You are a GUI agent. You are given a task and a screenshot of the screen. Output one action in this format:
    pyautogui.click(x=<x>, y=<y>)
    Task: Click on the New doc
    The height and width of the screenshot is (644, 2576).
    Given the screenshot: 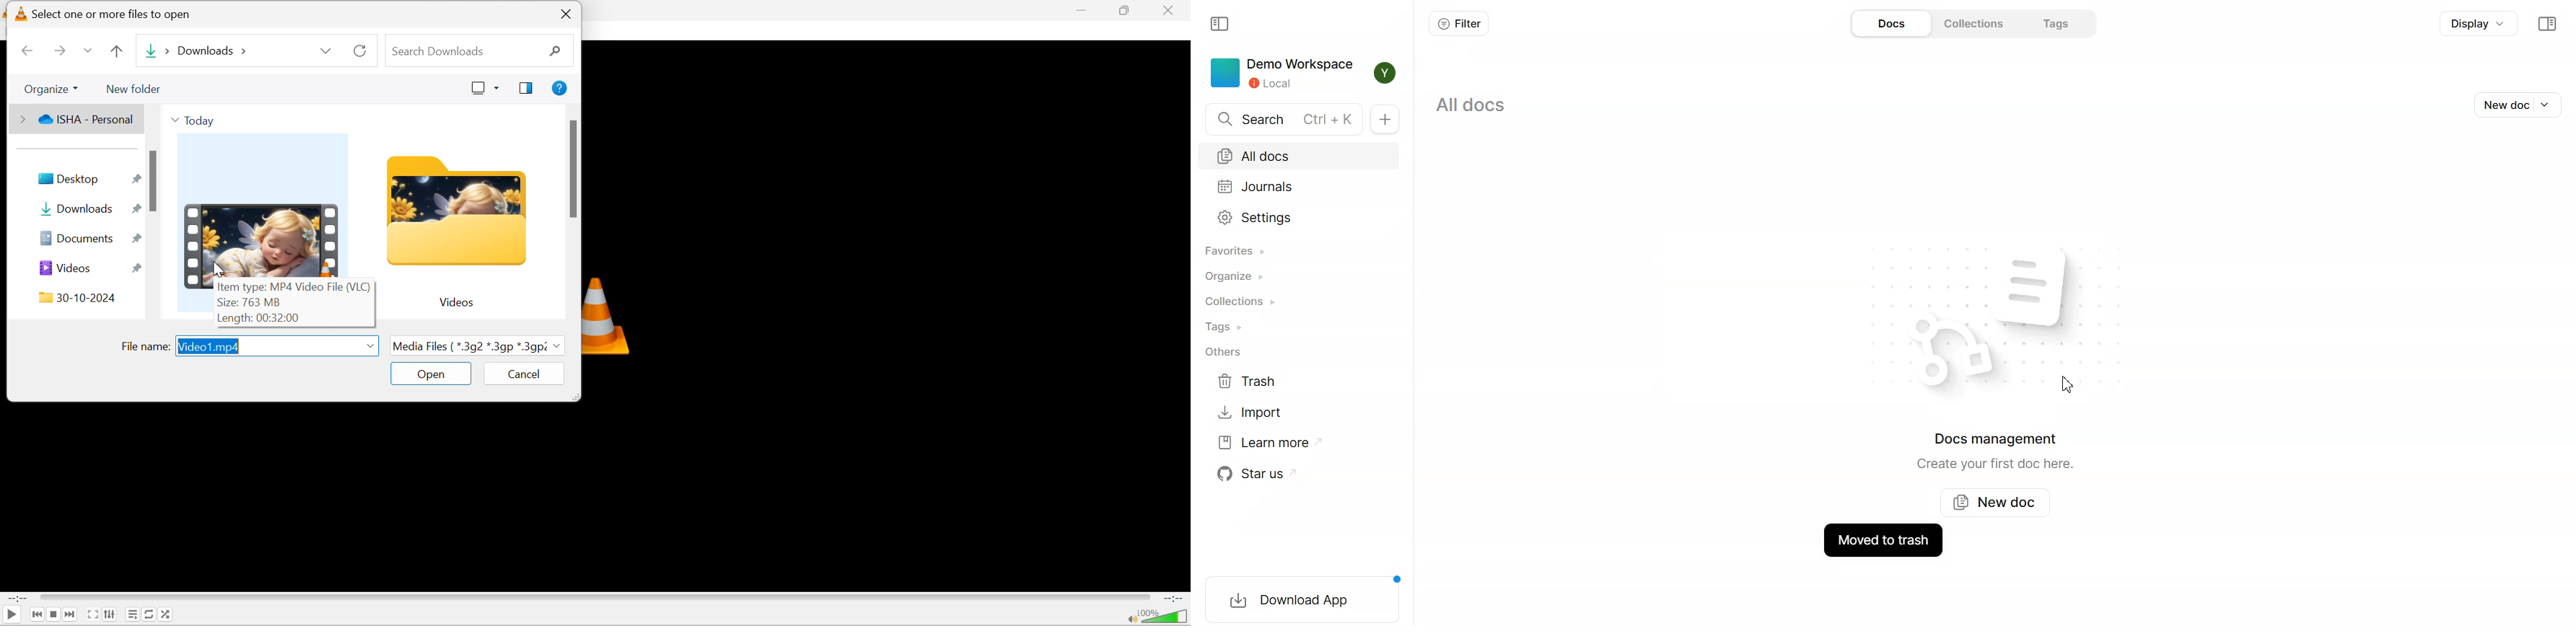 What is the action you would take?
    pyautogui.click(x=2517, y=104)
    